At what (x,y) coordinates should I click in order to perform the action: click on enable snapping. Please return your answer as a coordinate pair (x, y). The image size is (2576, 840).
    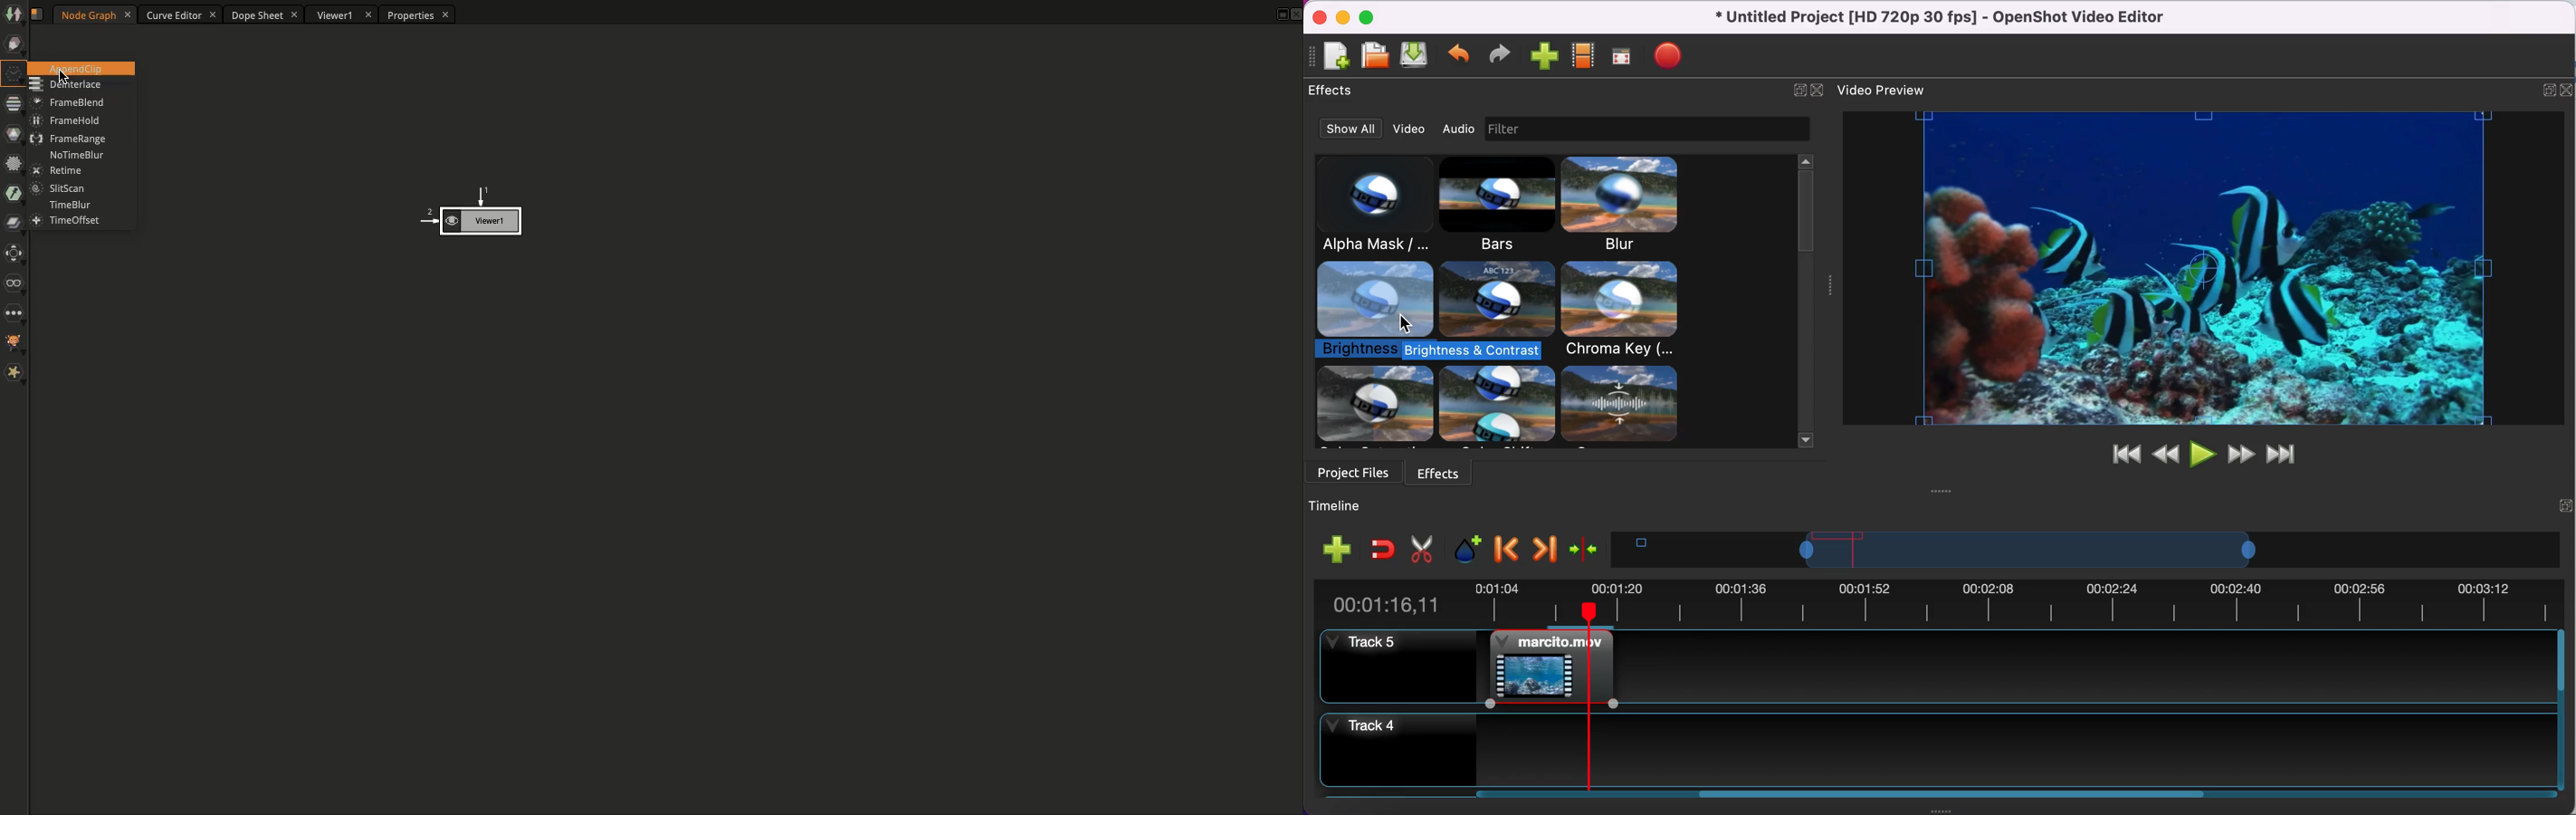
    Looking at the image, I should click on (1382, 547).